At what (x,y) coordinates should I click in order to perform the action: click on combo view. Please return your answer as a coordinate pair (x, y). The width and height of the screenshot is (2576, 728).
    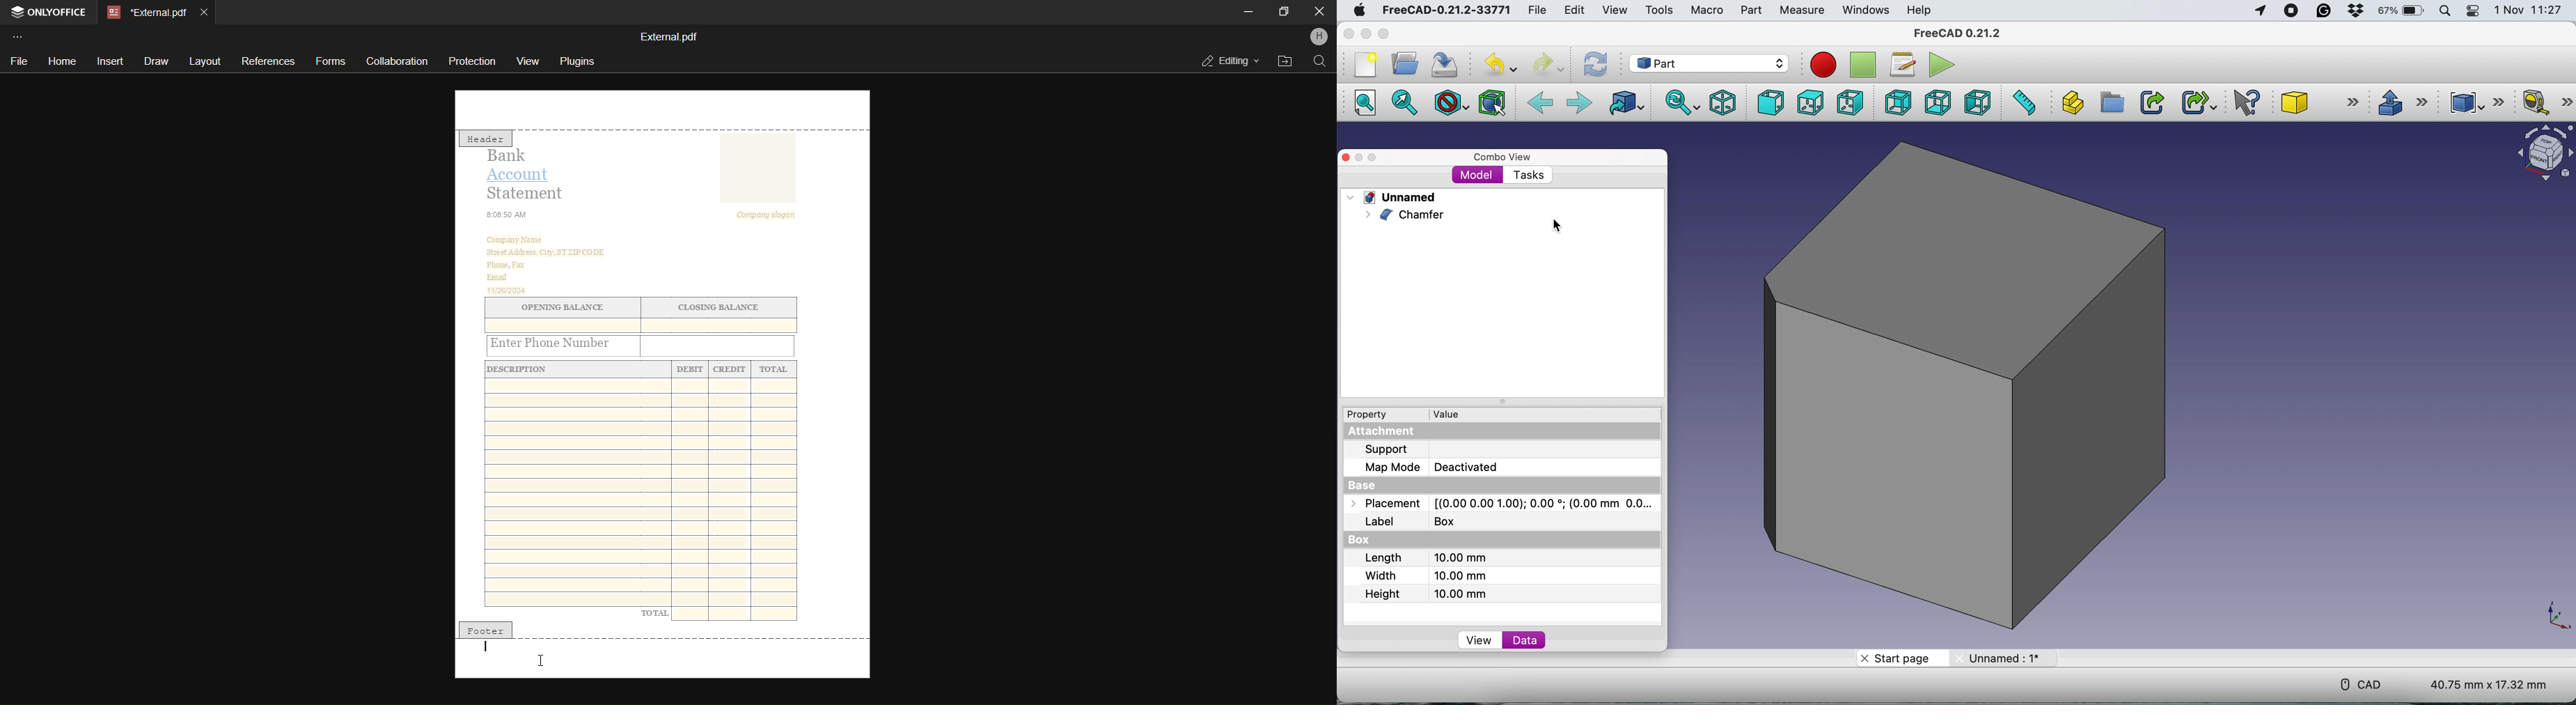
    Looking at the image, I should click on (1503, 158).